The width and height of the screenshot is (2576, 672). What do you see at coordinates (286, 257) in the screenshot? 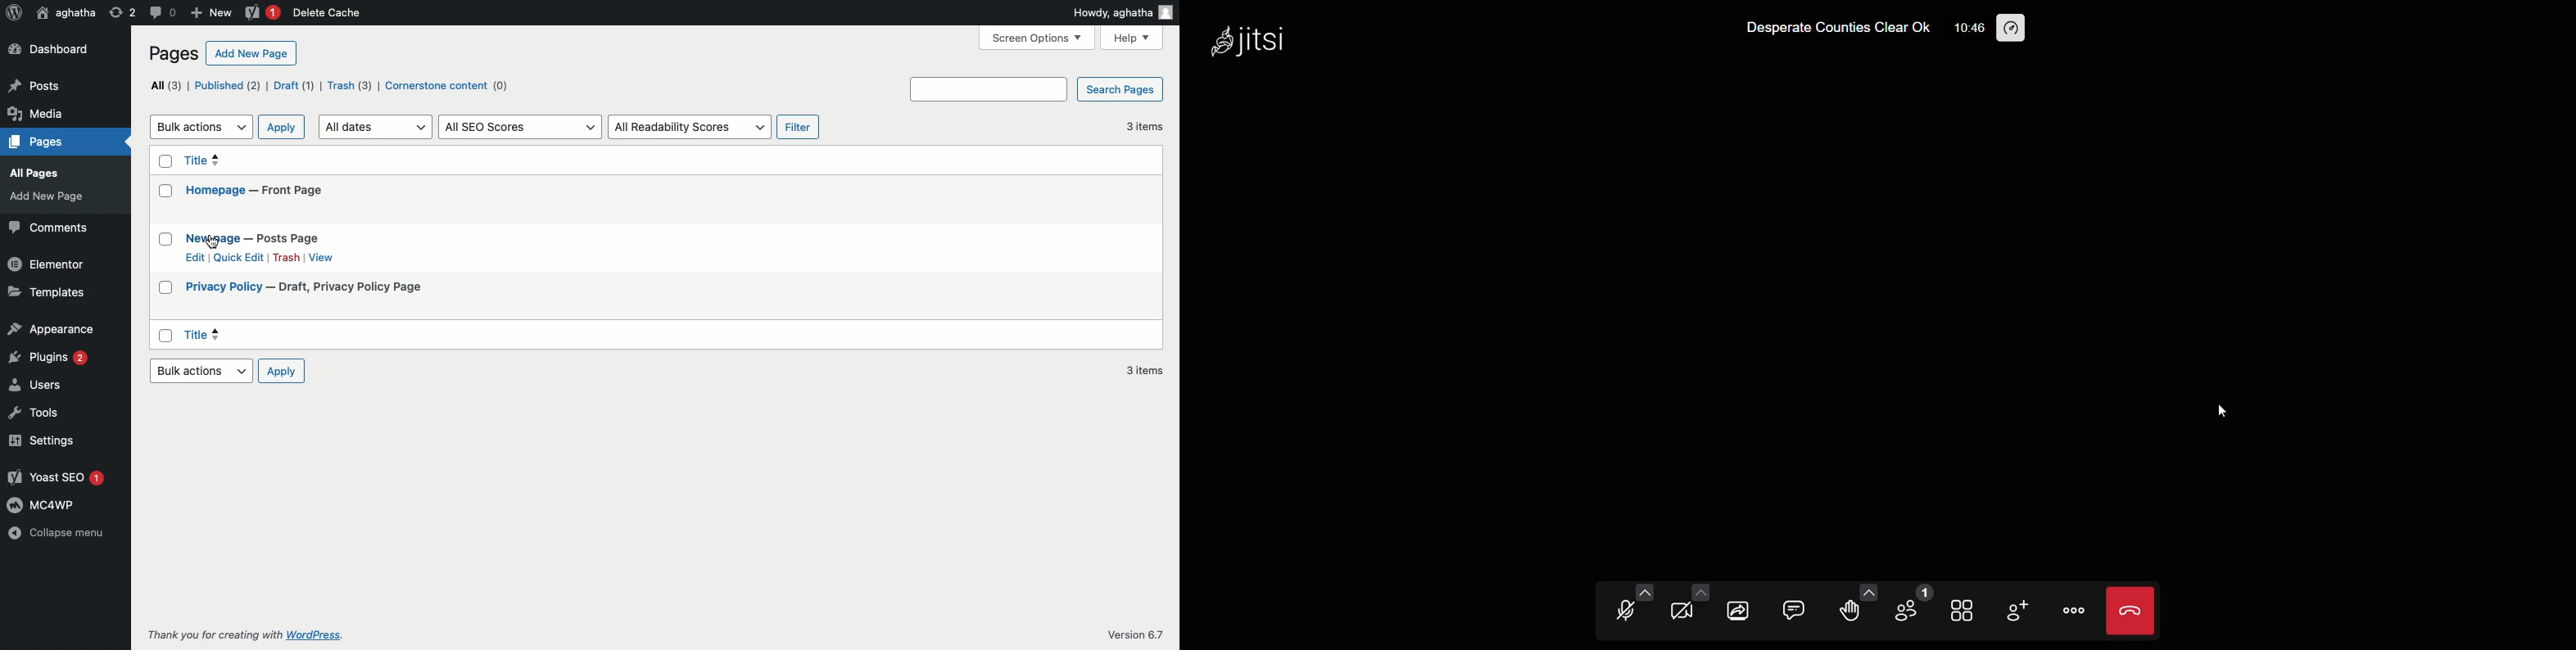
I see `Trash` at bounding box center [286, 257].